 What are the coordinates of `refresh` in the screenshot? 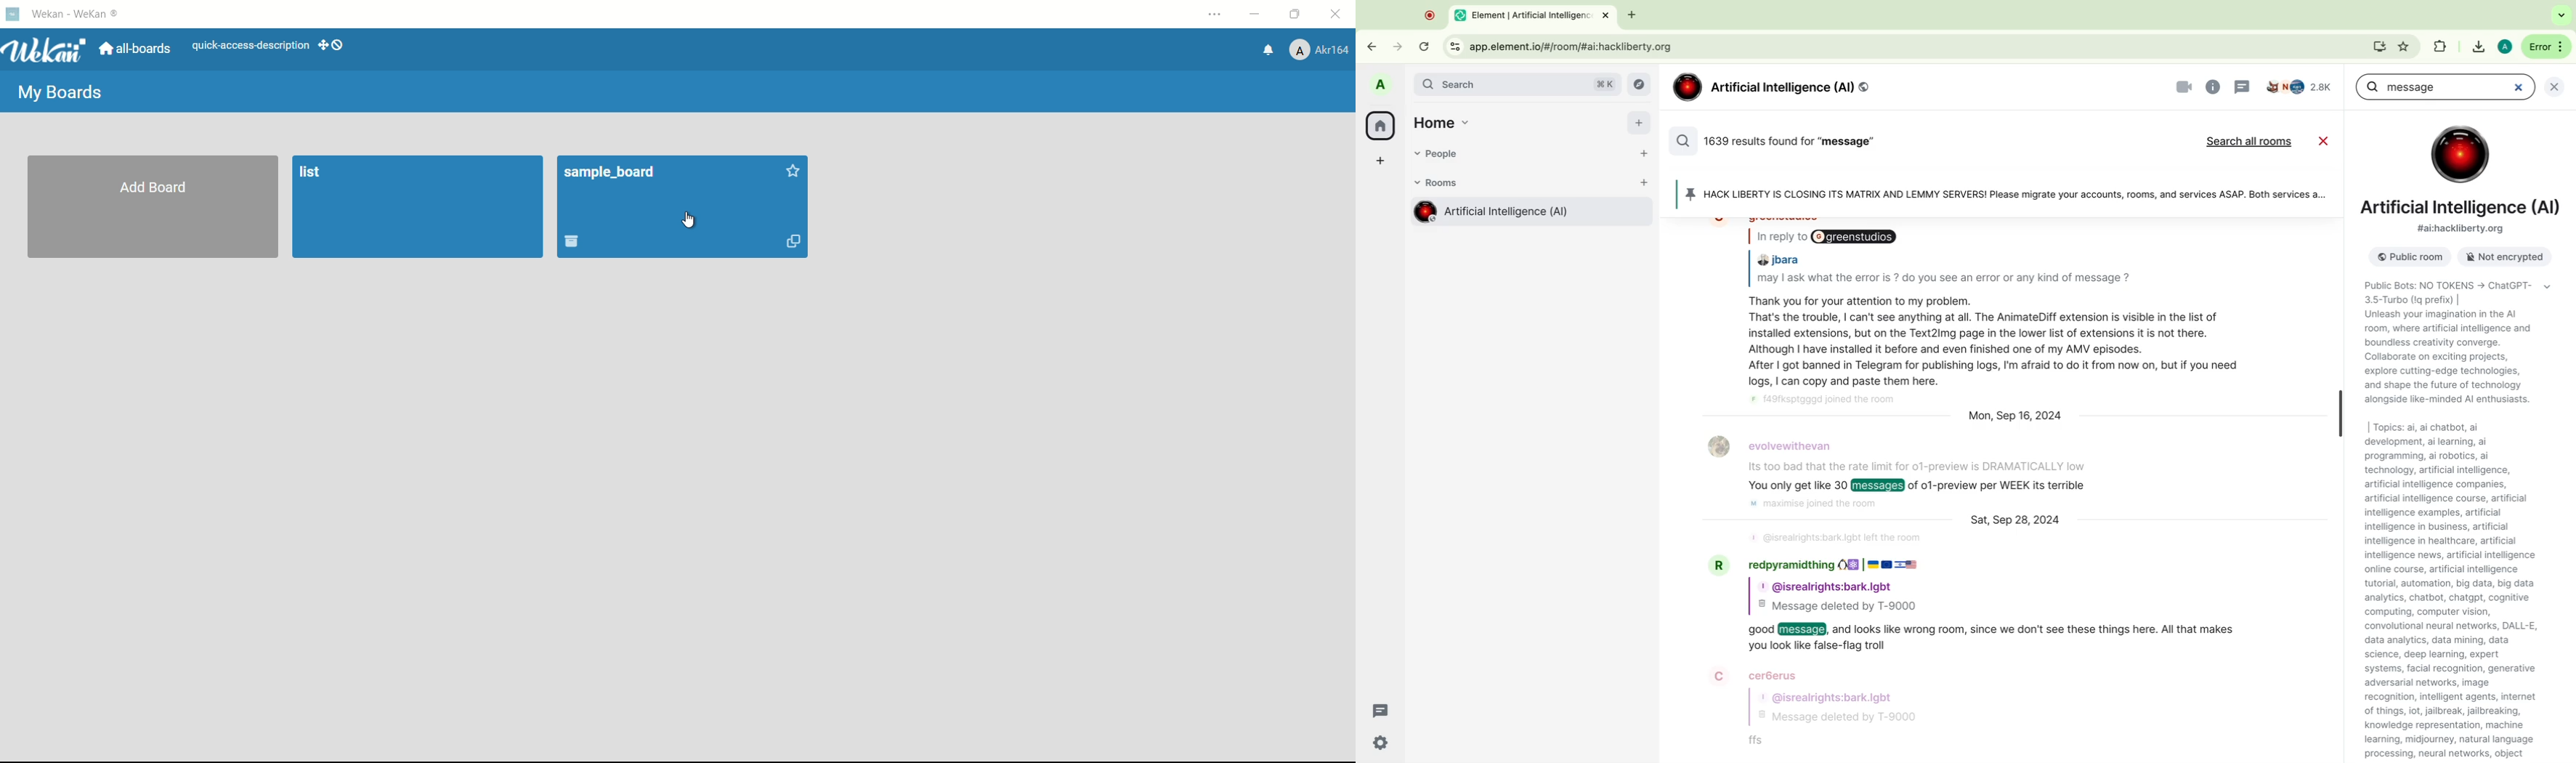 It's located at (1426, 48).